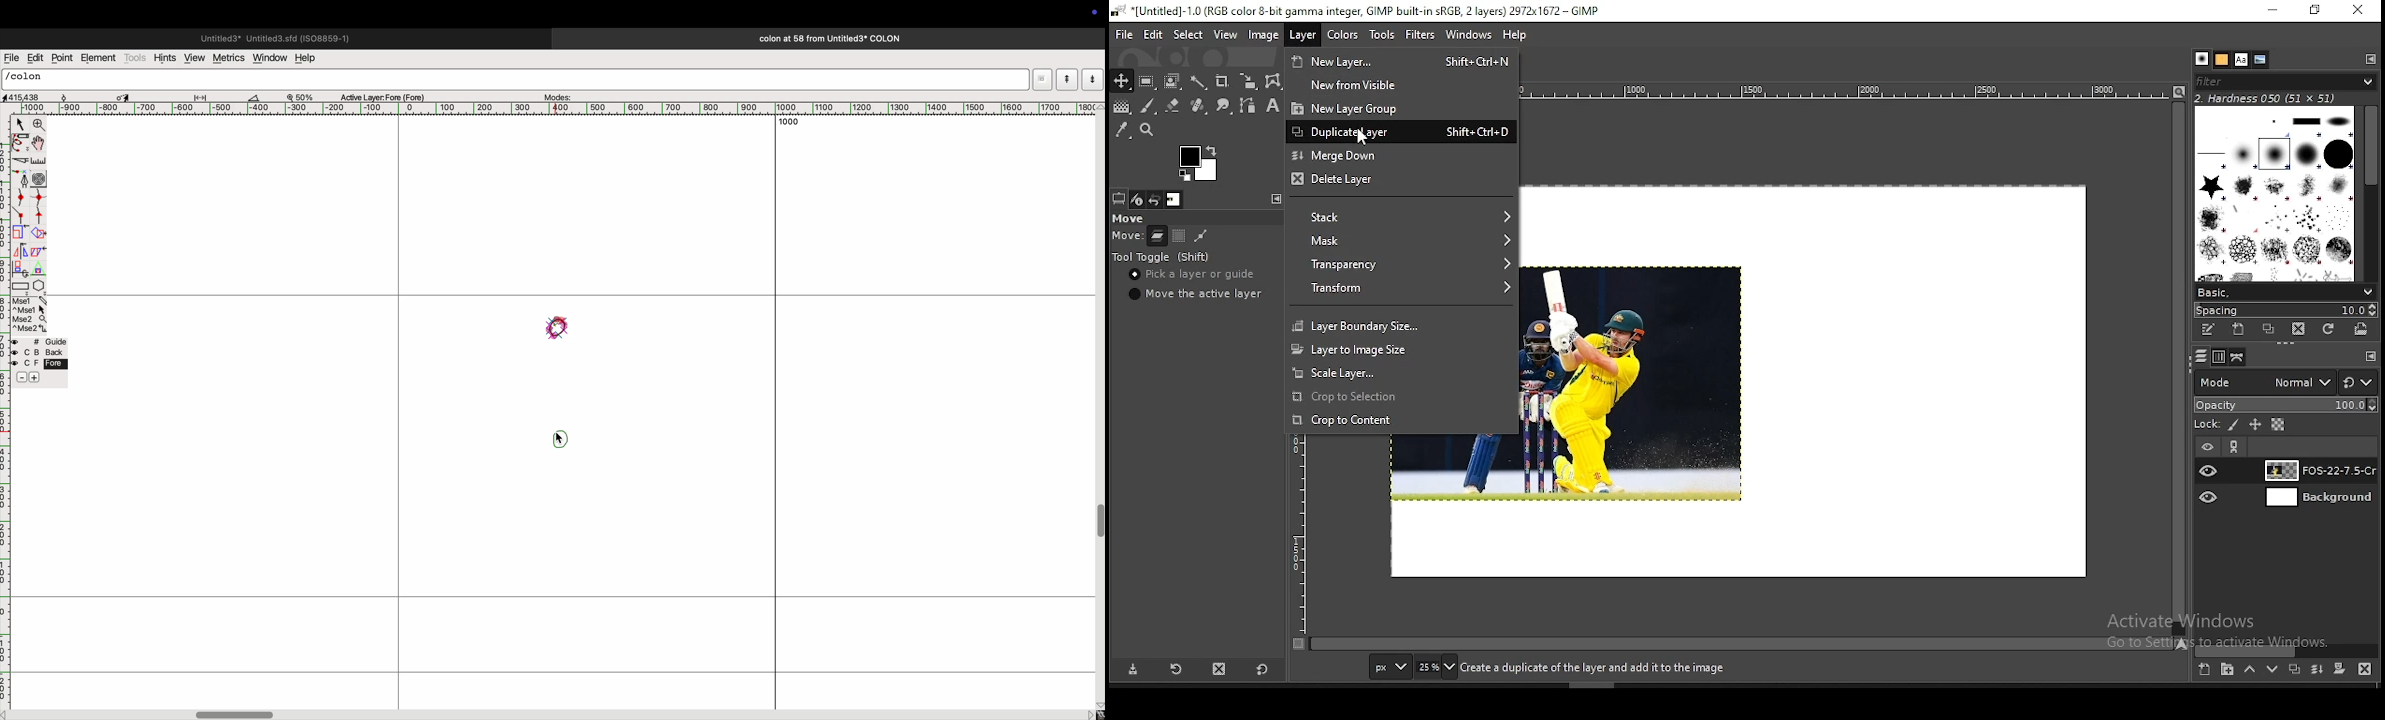 The height and width of the screenshot is (728, 2408). Describe the element at coordinates (1201, 80) in the screenshot. I see `fuzzy select tool` at that location.